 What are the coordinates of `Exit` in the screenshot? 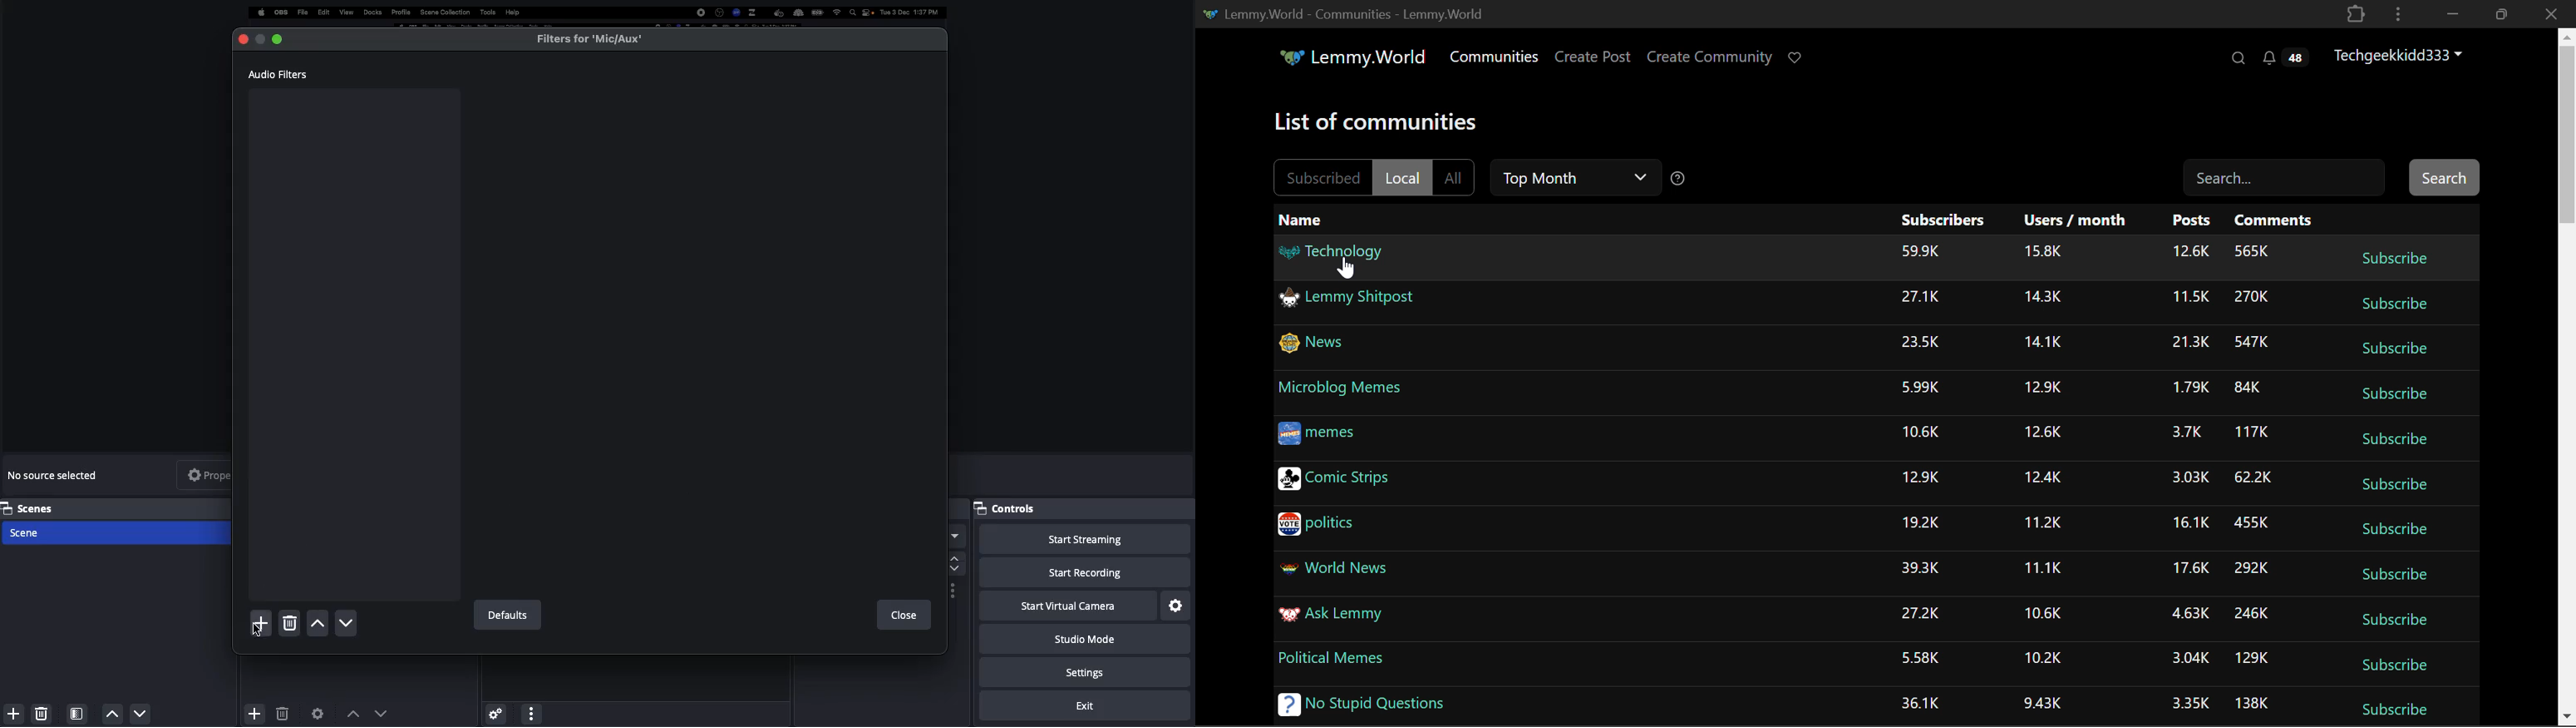 It's located at (1087, 706).